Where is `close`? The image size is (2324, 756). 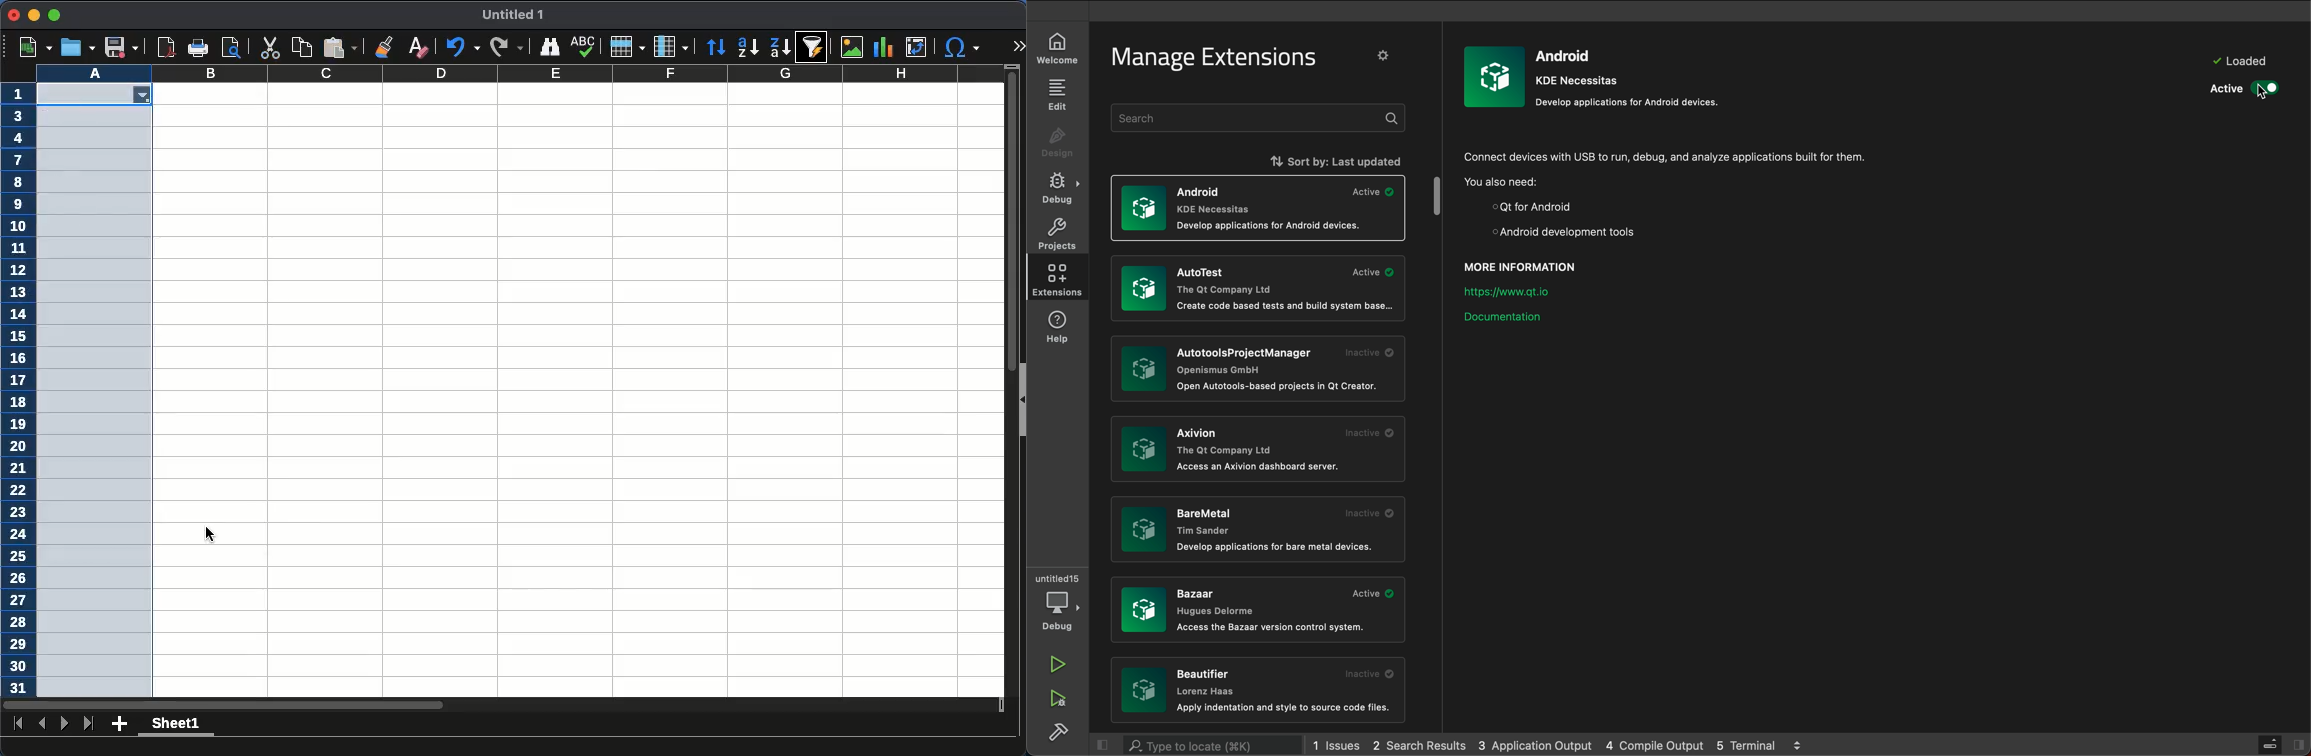
close is located at coordinates (14, 15).